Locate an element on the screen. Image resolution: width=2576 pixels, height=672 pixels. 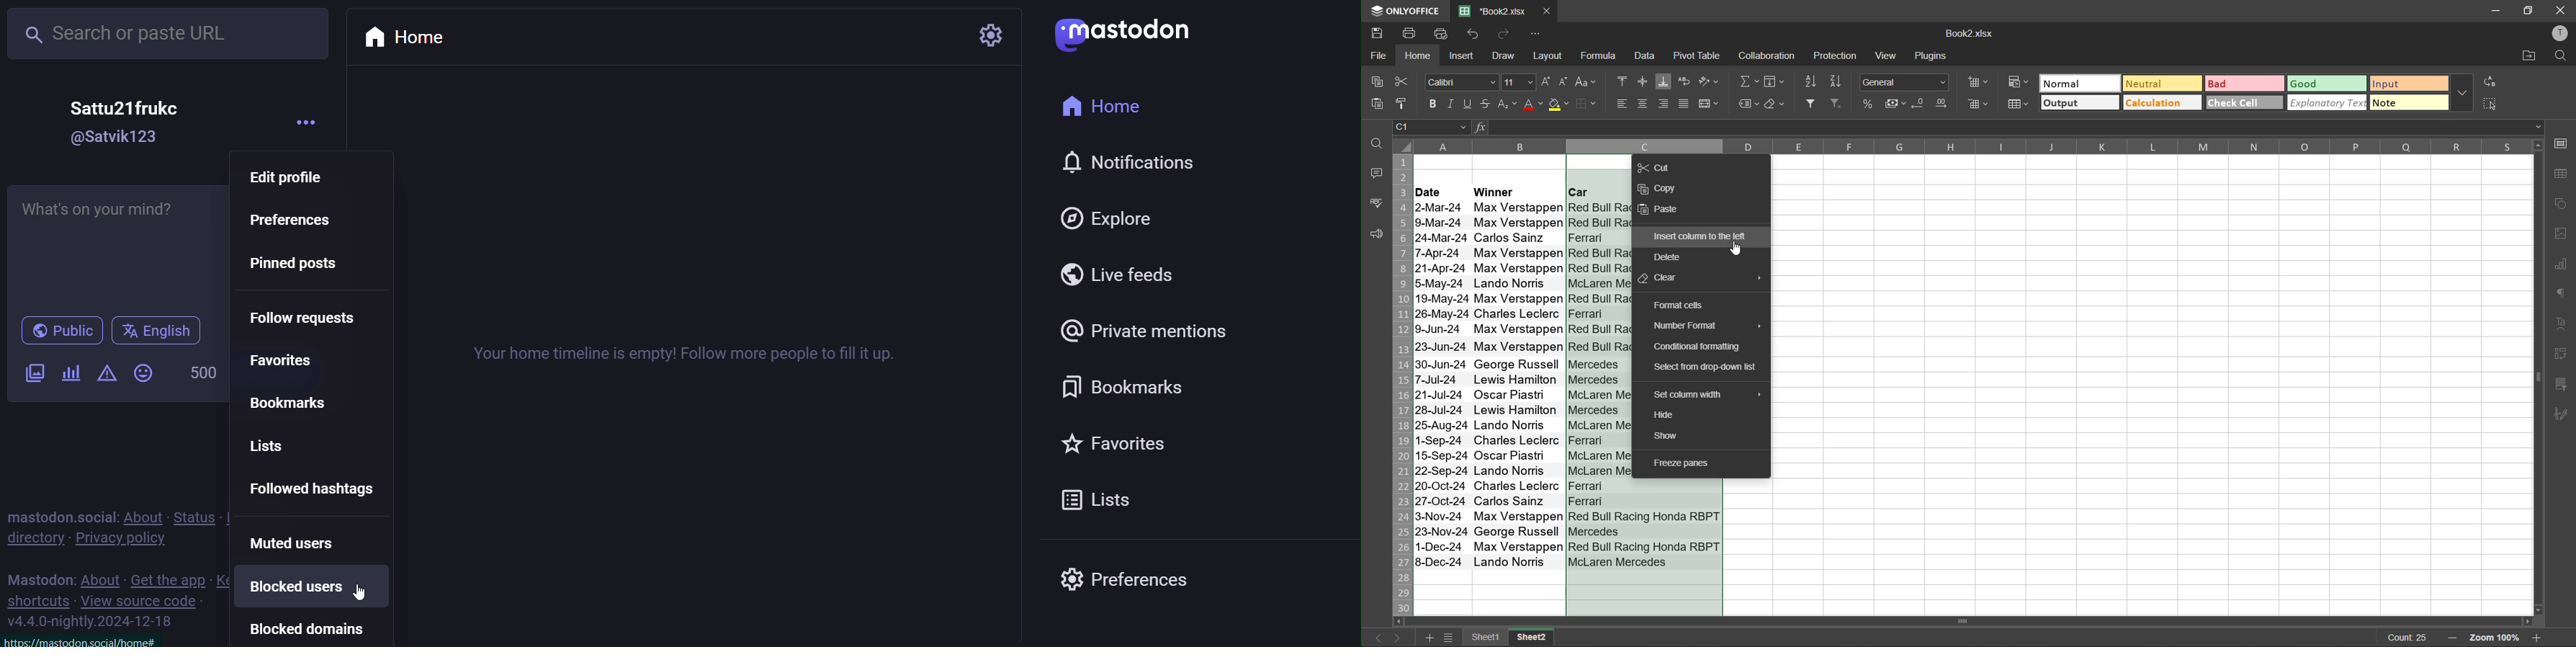
about is located at coordinates (98, 576).